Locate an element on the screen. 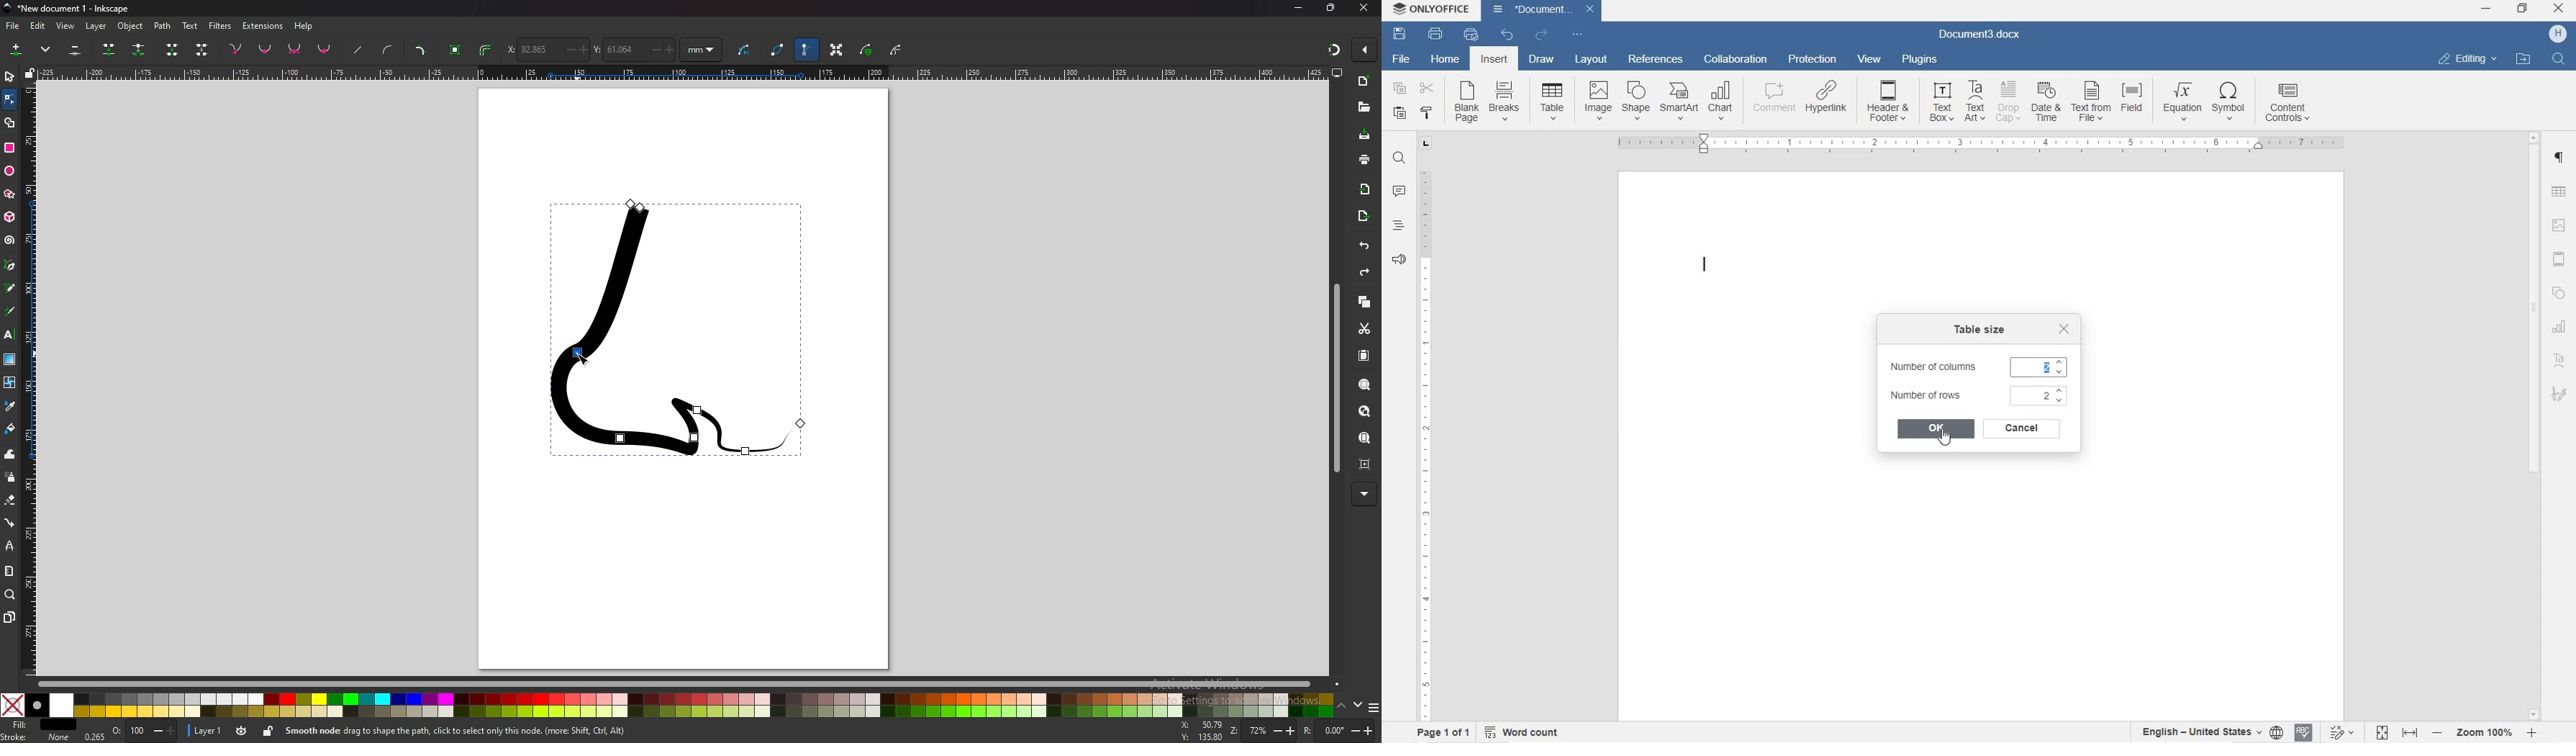 The height and width of the screenshot is (756, 2576). spray is located at coordinates (11, 477).